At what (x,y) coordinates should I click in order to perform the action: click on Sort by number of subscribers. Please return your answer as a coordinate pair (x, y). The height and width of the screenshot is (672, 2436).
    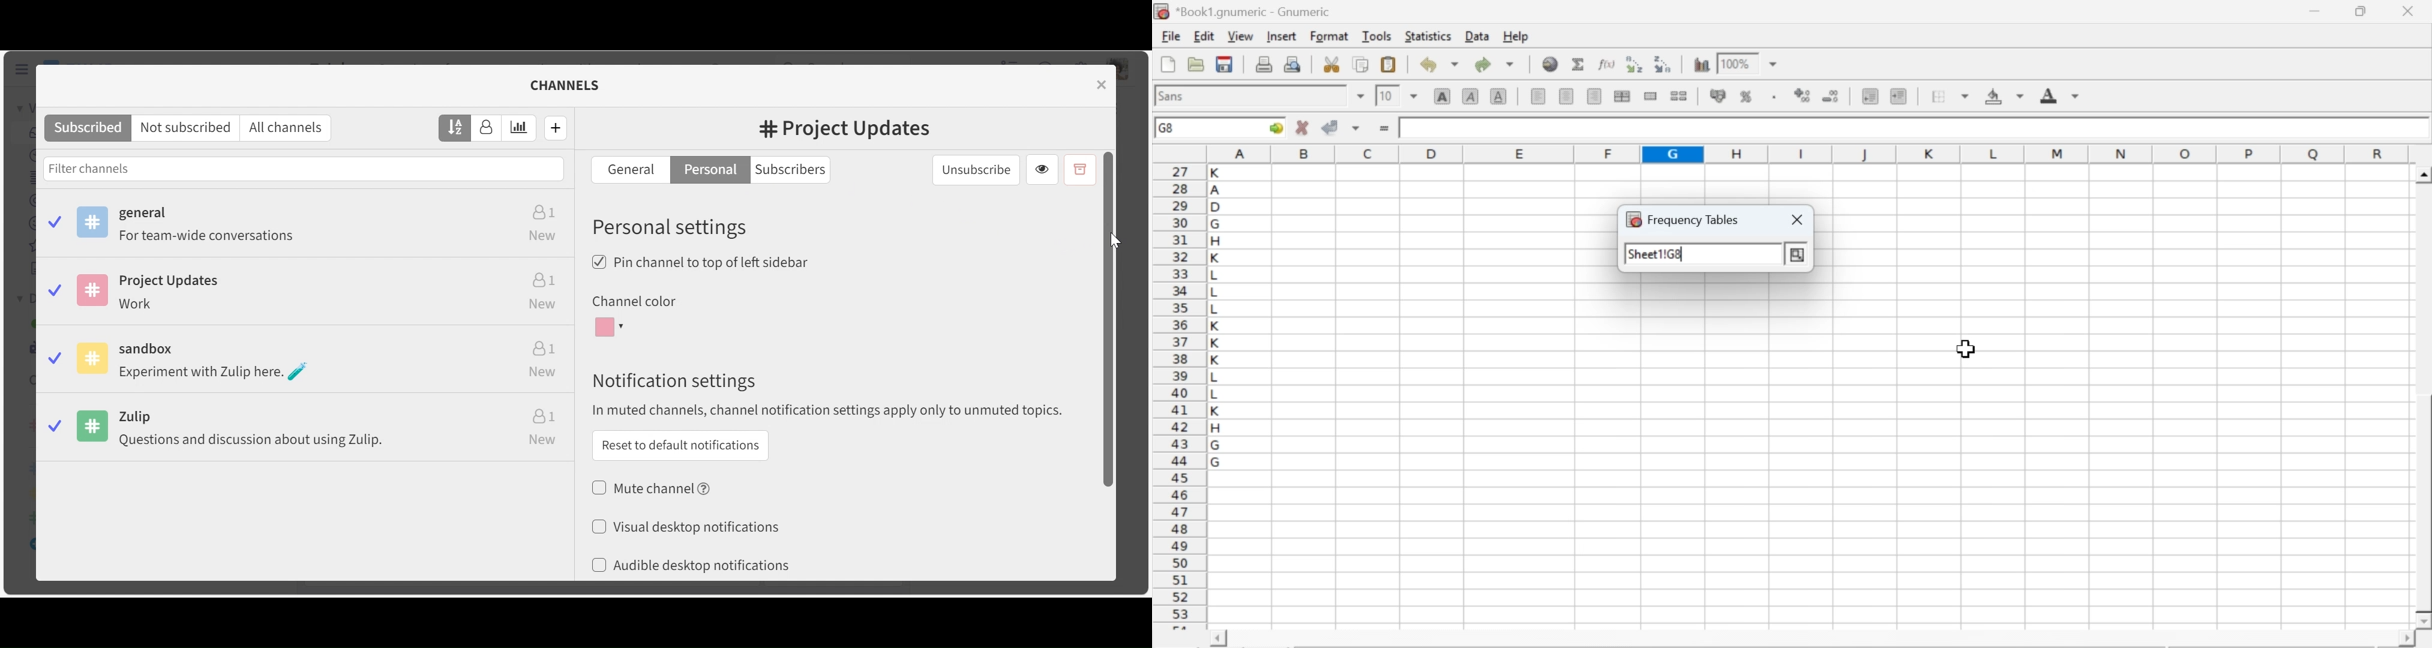
    Looking at the image, I should click on (487, 128).